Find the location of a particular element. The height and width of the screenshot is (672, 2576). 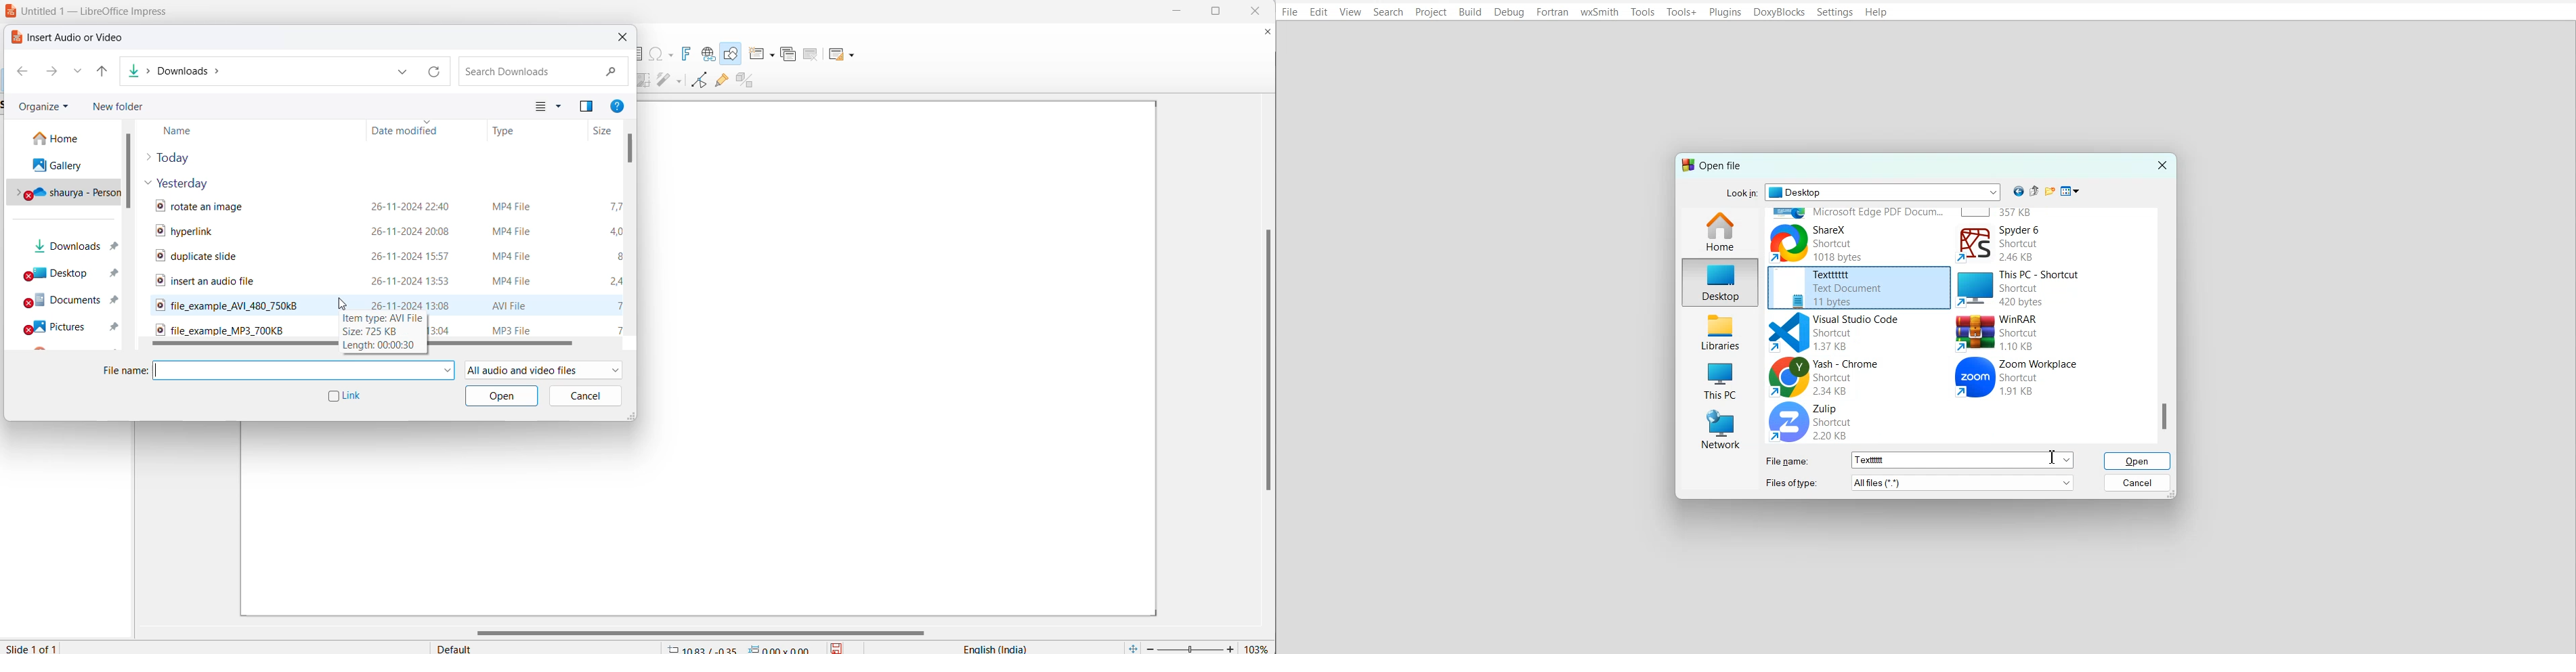

video file size is located at coordinates (612, 252).